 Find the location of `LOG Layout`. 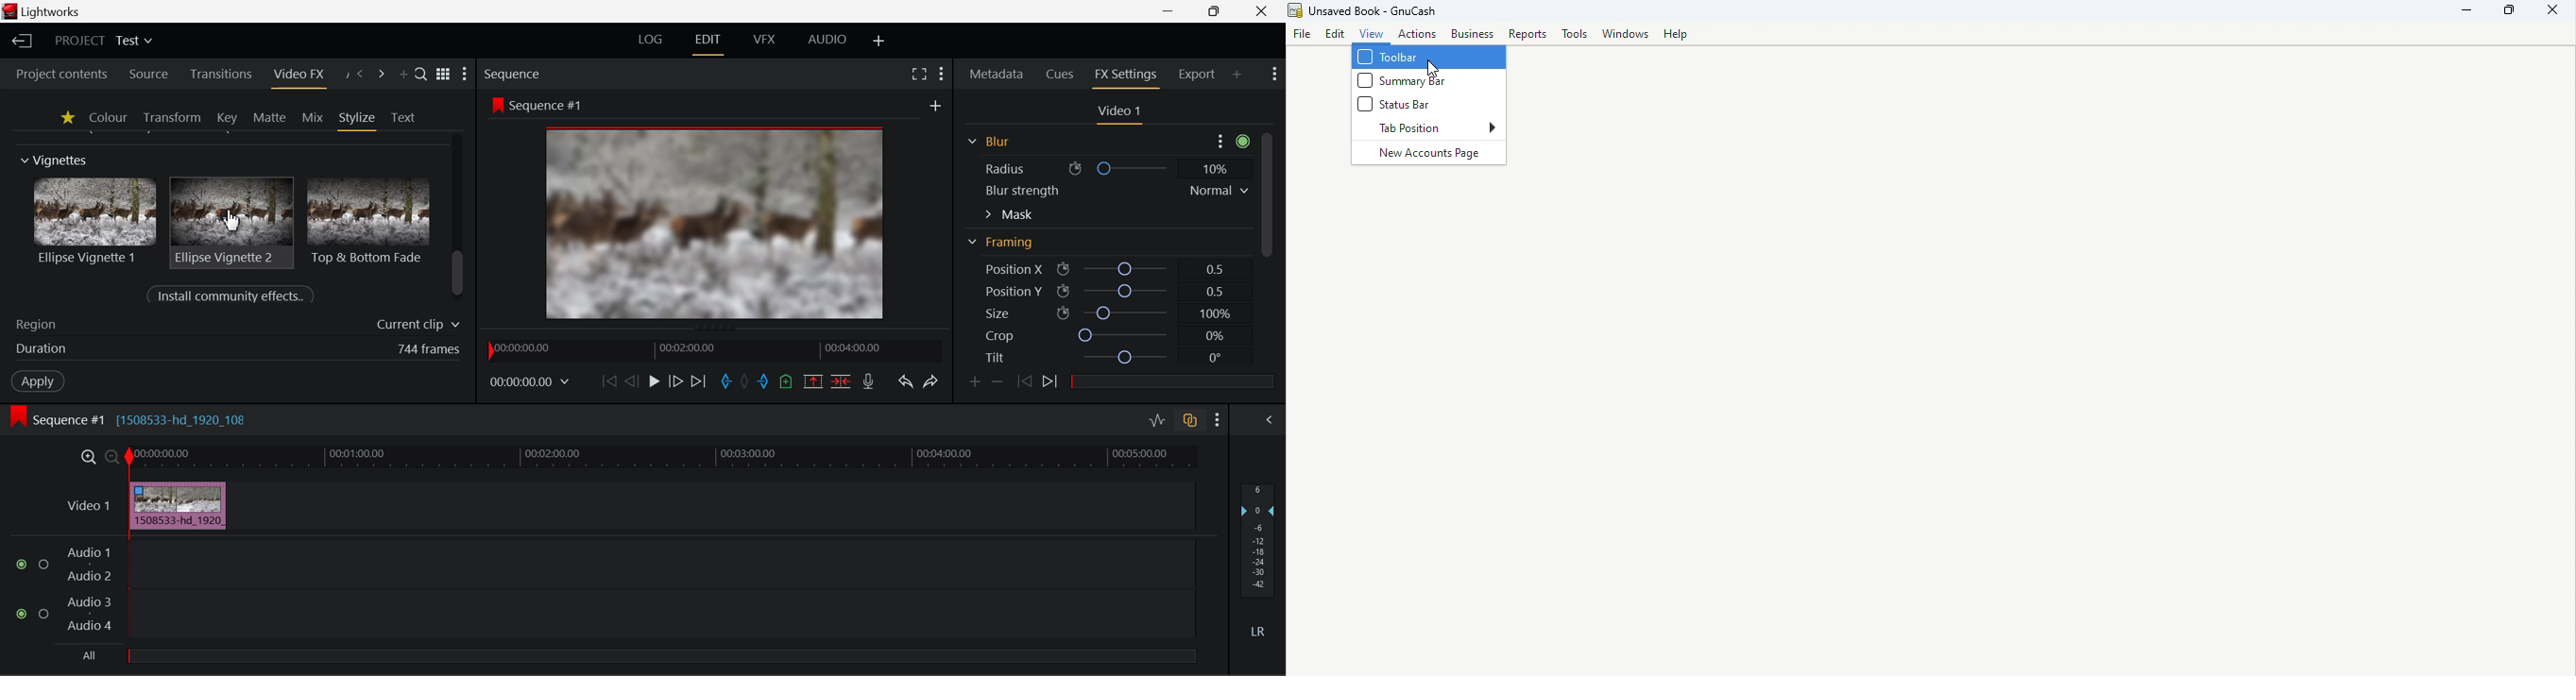

LOG Layout is located at coordinates (655, 41).